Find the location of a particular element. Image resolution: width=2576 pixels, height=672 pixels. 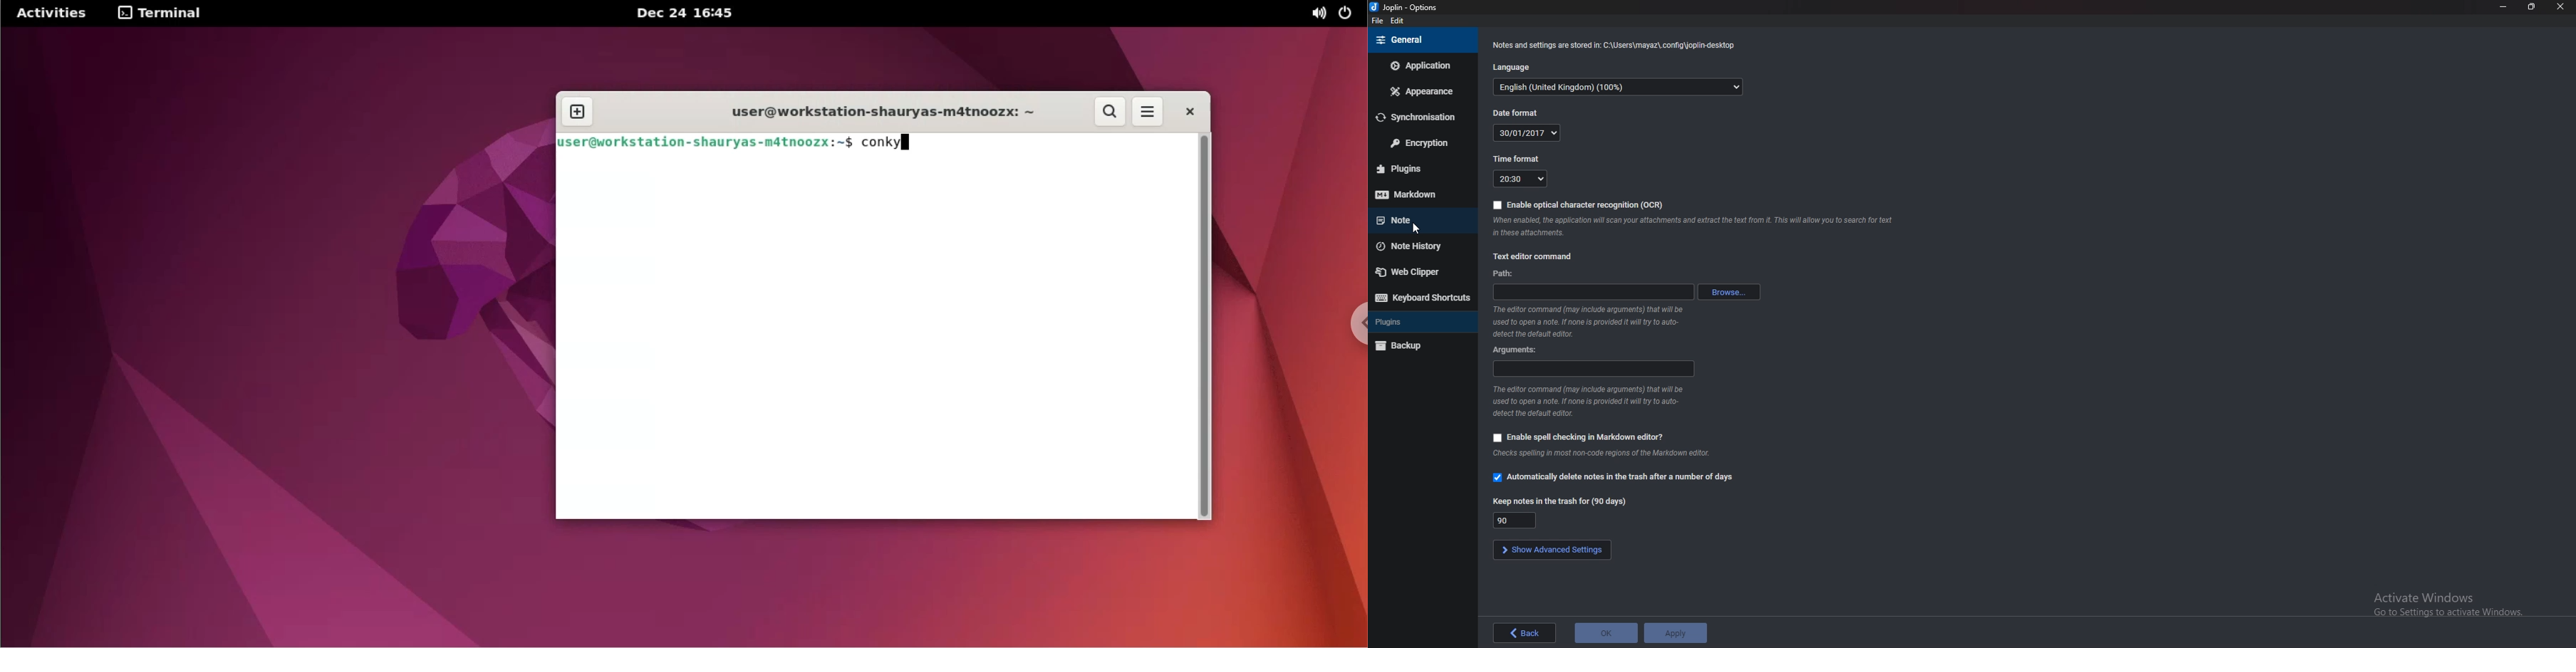

cursor is located at coordinates (1418, 229).